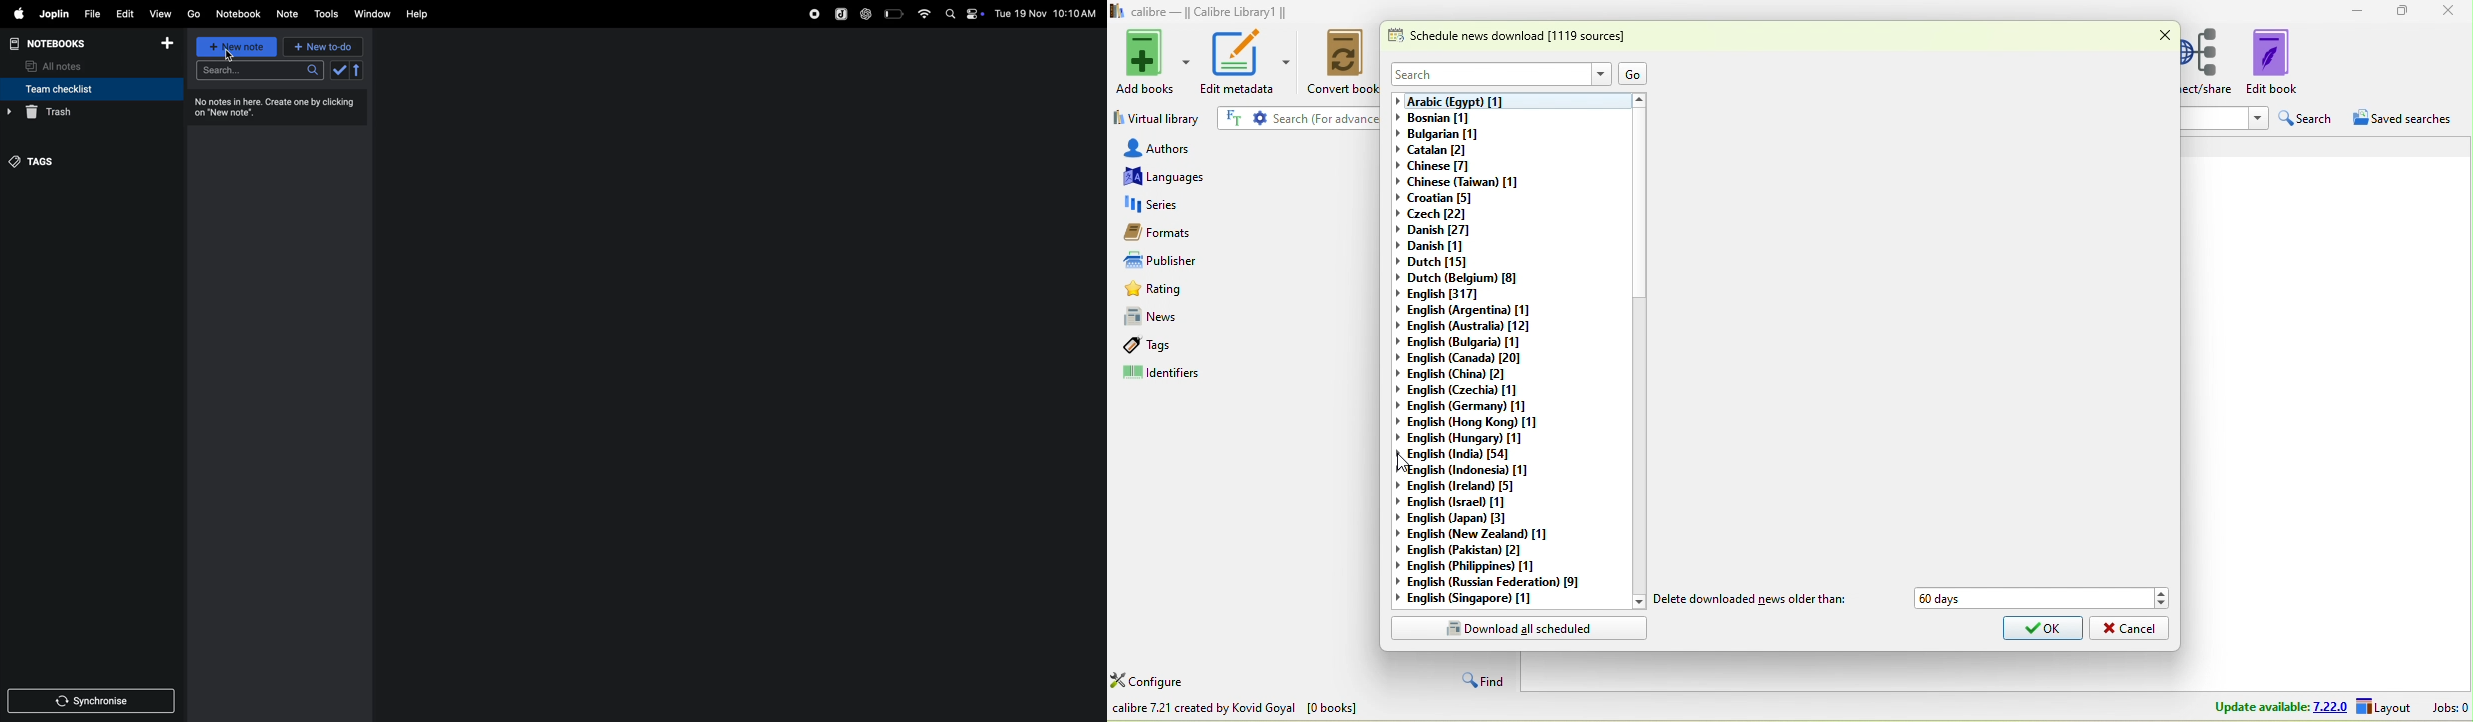 This screenshot has width=2492, height=728. What do you see at coordinates (1046, 14) in the screenshot?
I see `Tue 19 Nov 10:10 AM(date and time)` at bounding box center [1046, 14].